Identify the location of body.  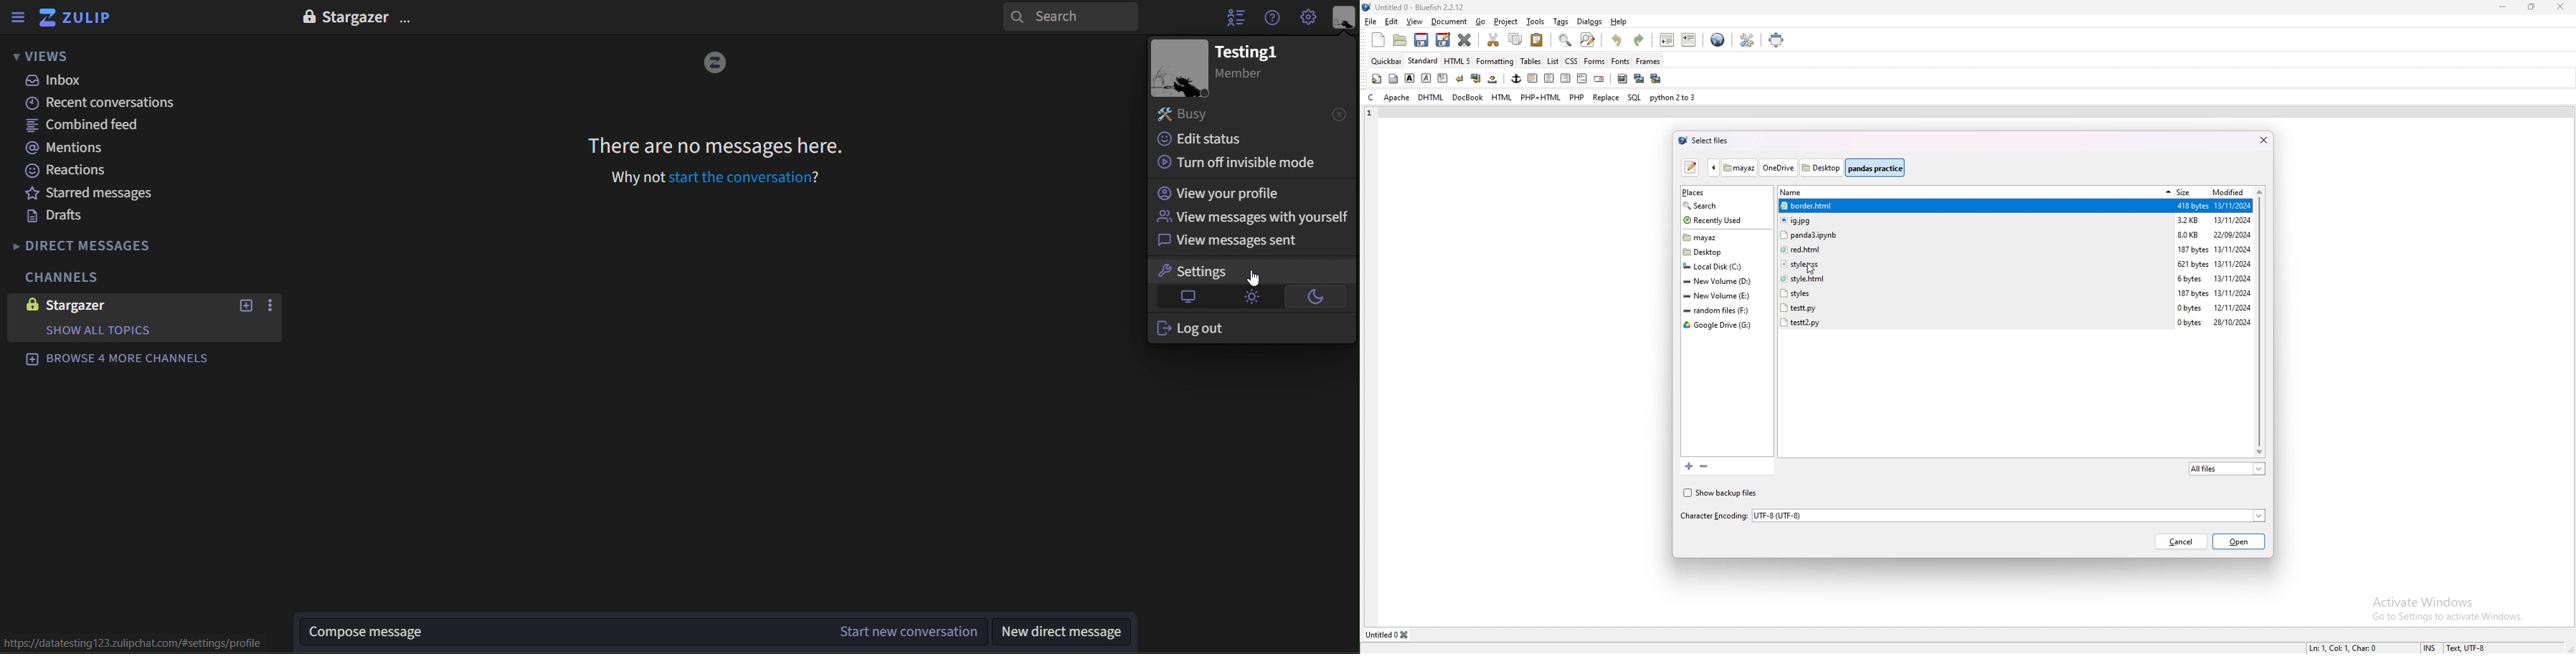
(1393, 79).